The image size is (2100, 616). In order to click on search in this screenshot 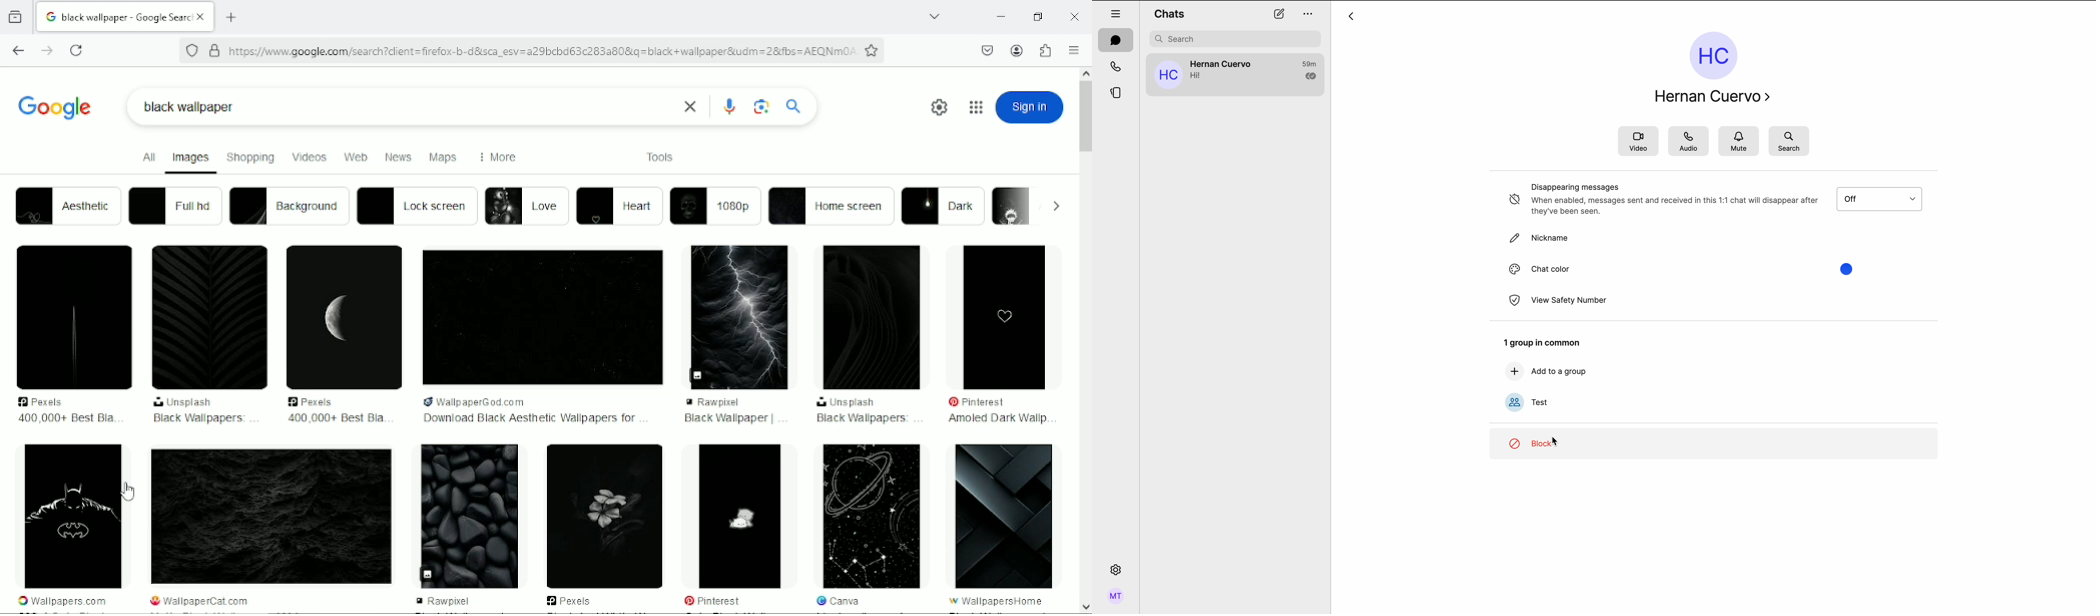, I will do `click(1789, 141)`.